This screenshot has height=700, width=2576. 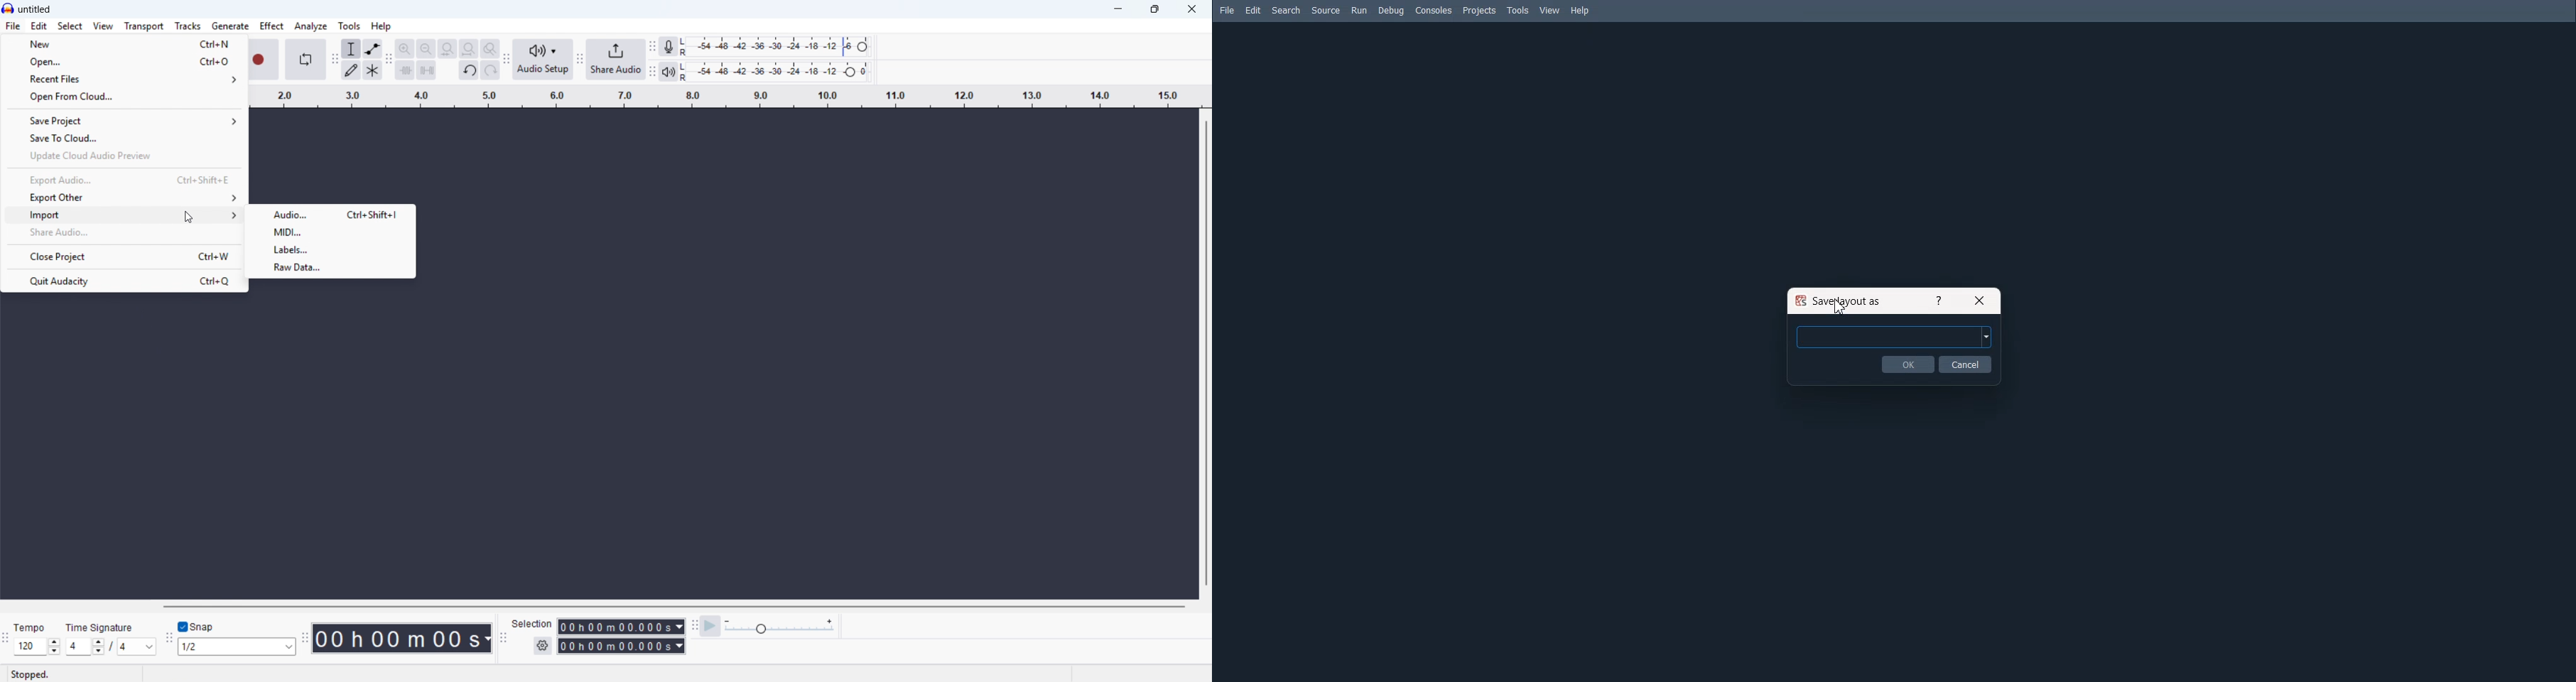 What do you see at coordinates (543, 645) in the screenshot?
I see `Selection settings ` at bounding box center [543, 645].